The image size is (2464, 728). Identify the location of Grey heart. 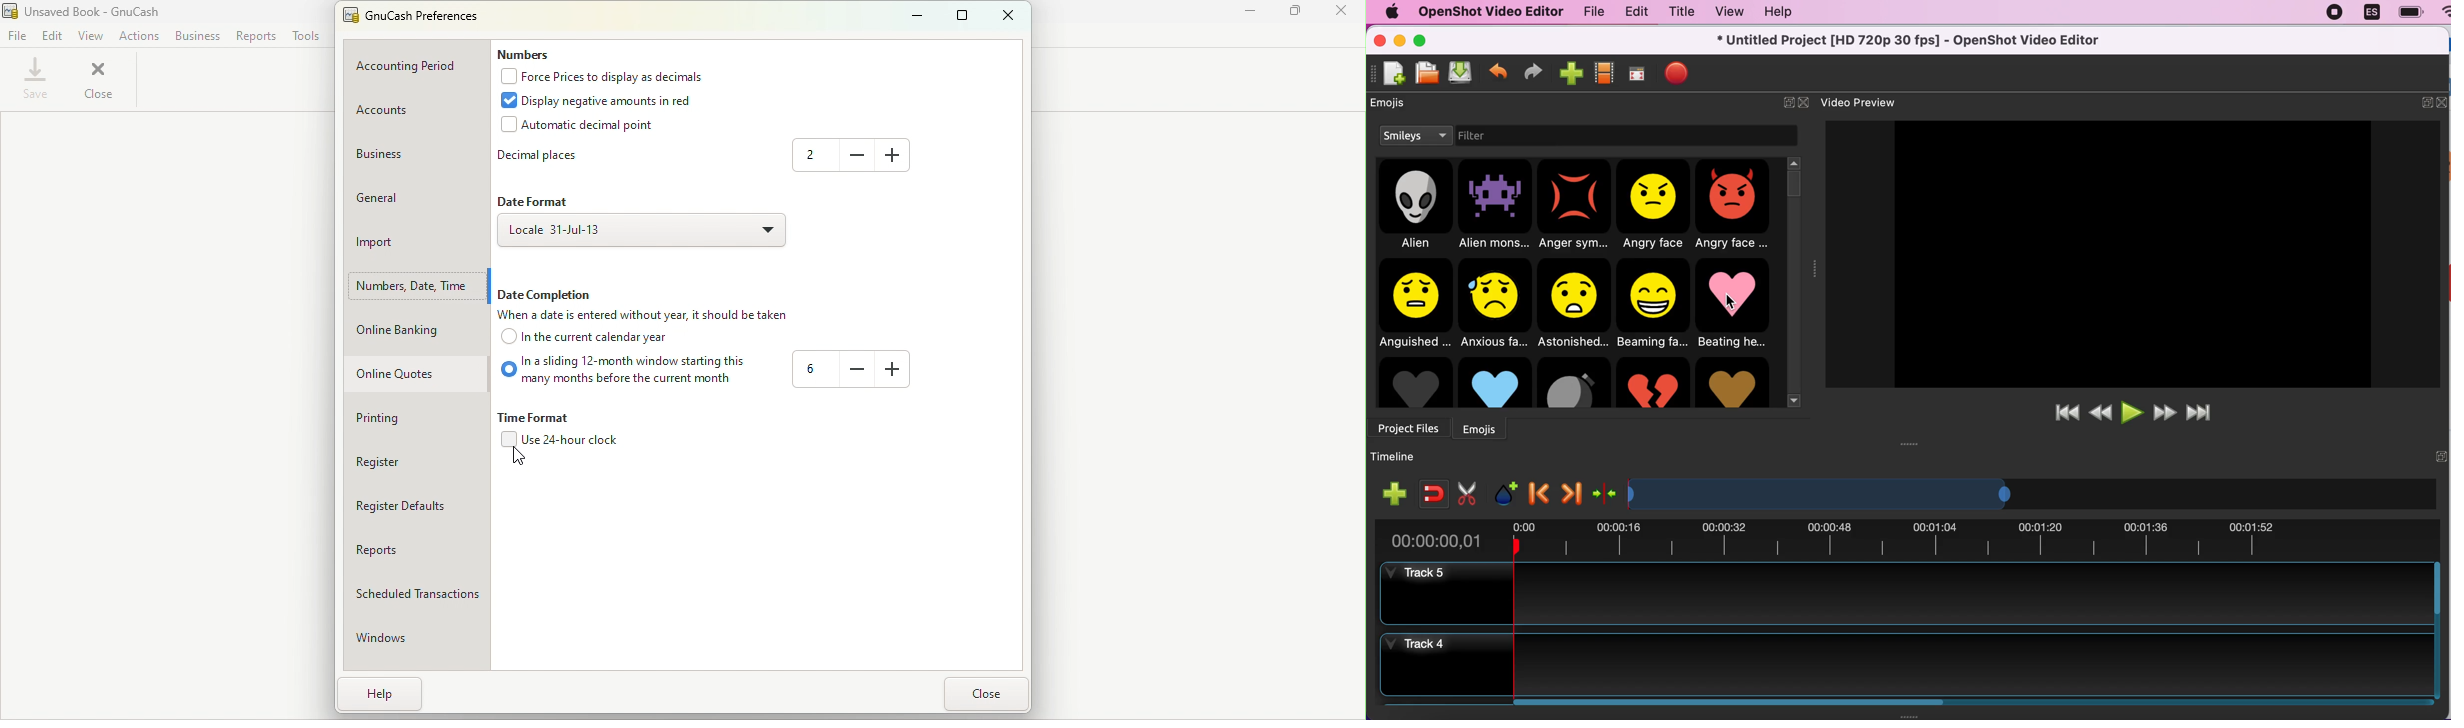
(1414, 382).